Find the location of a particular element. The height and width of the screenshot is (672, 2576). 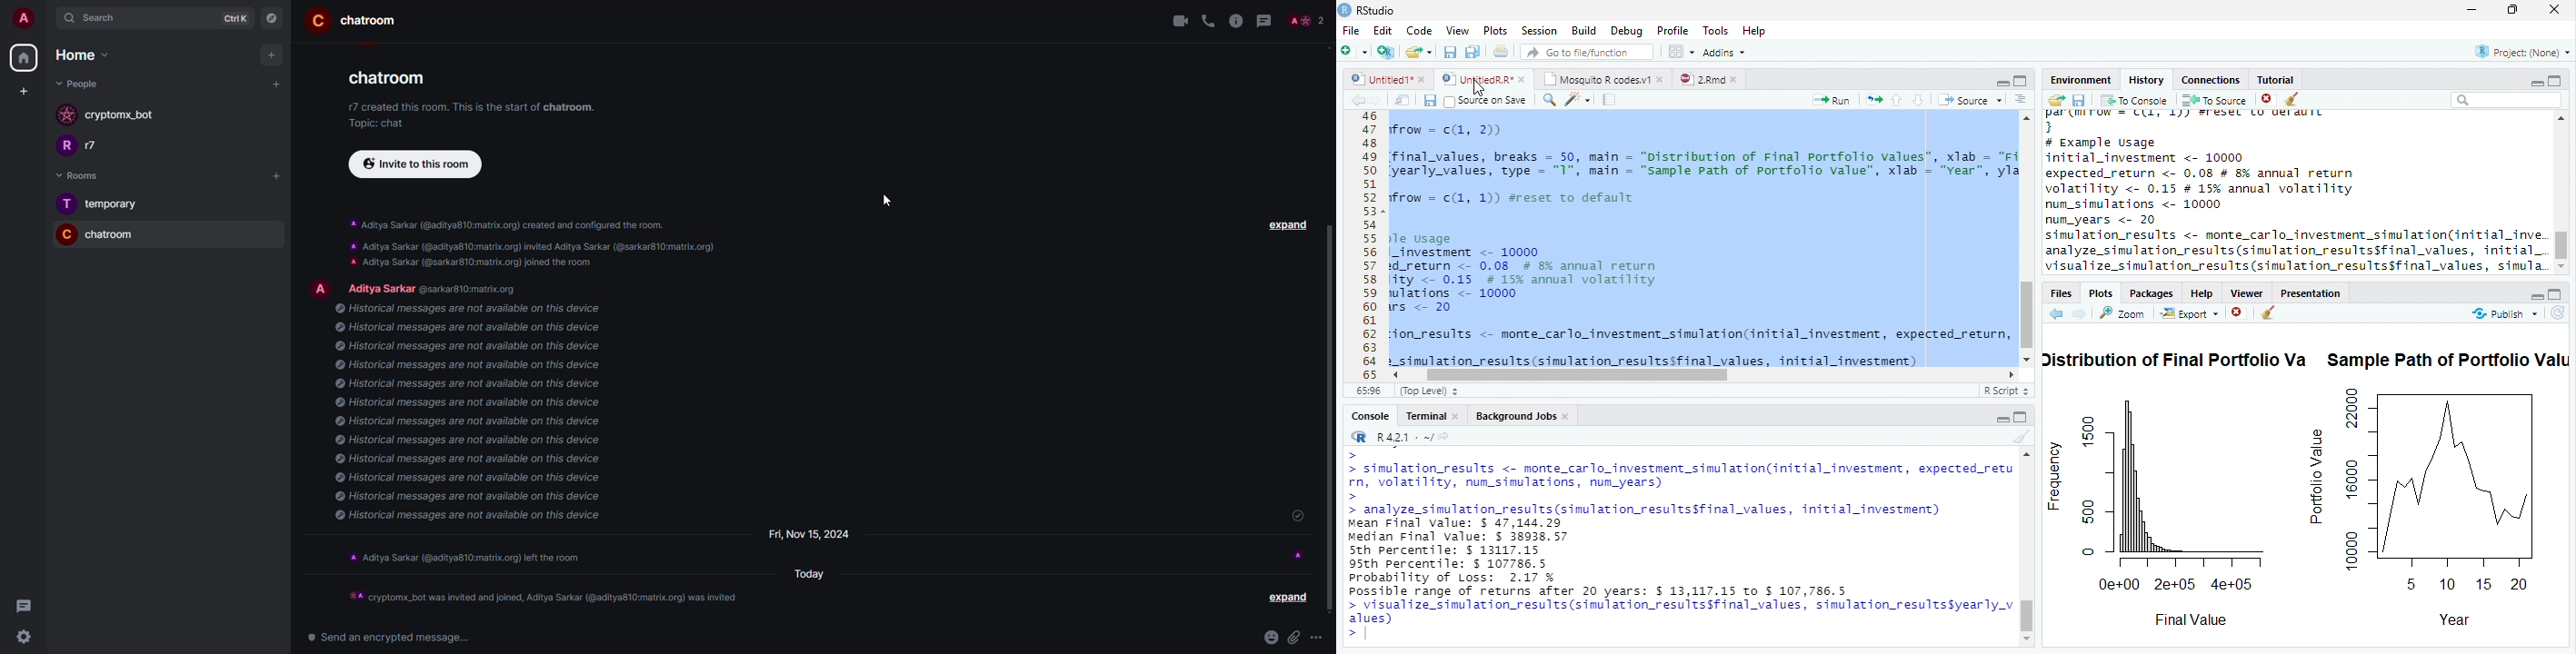

Year is located at coordinates (2456, 620).